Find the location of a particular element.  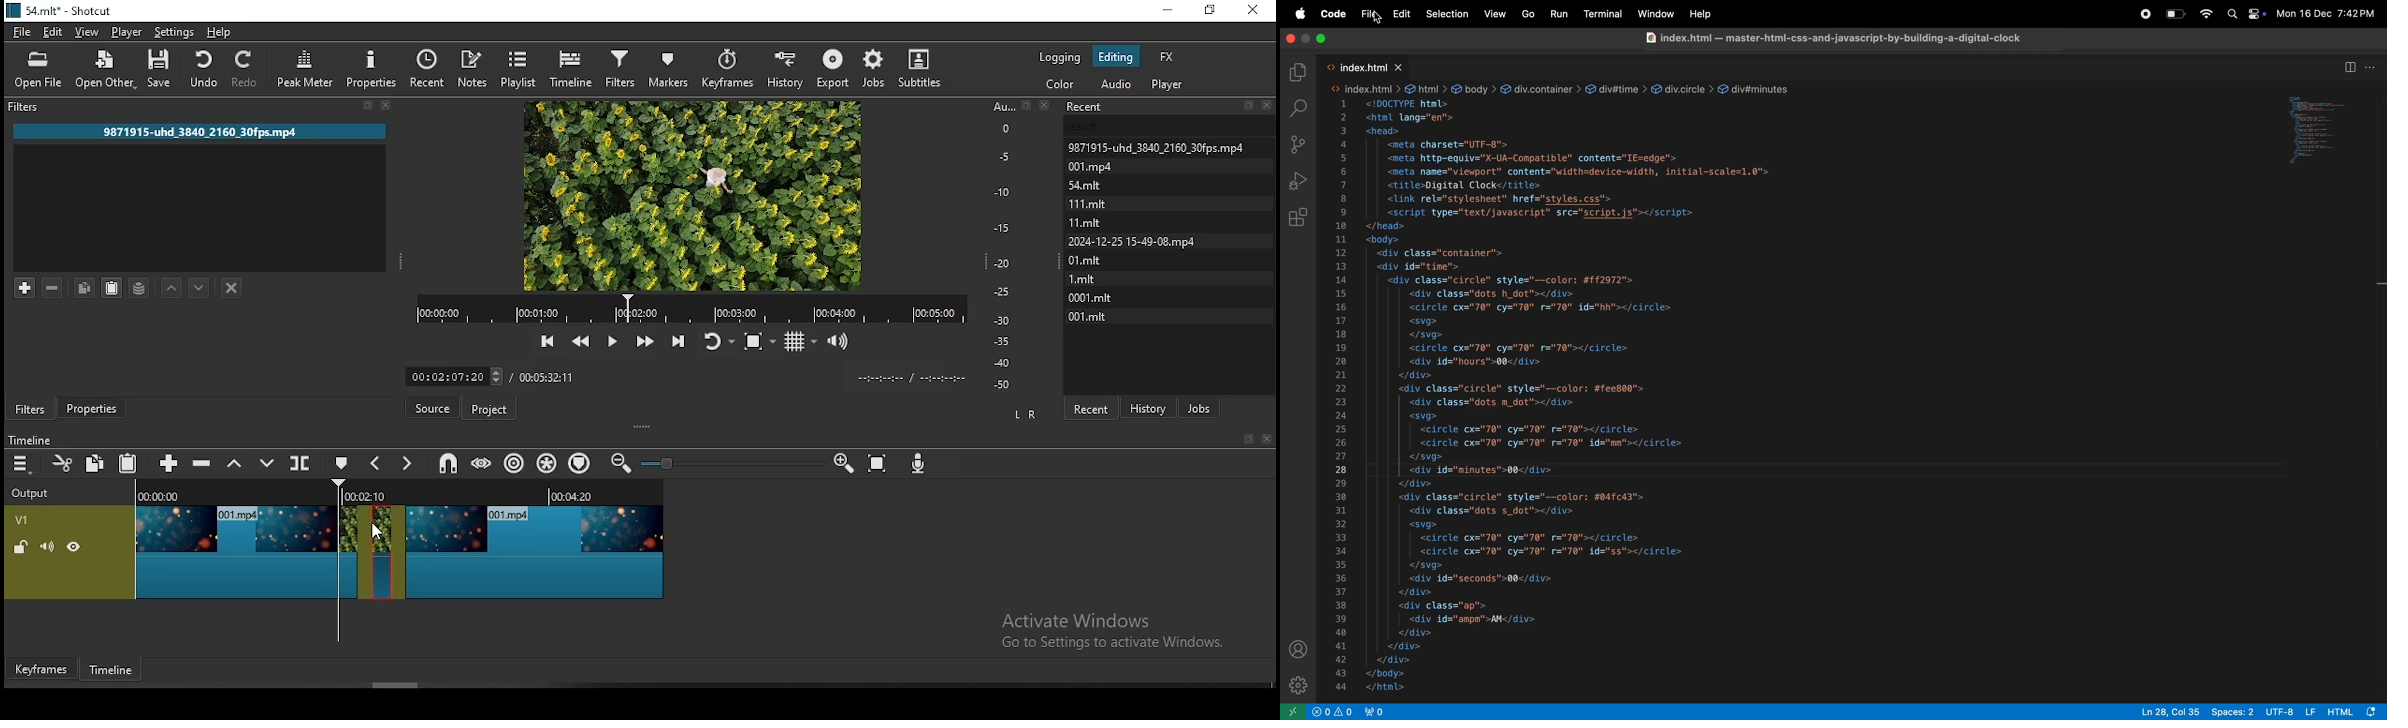

color is located at coordinates (1062, 86).